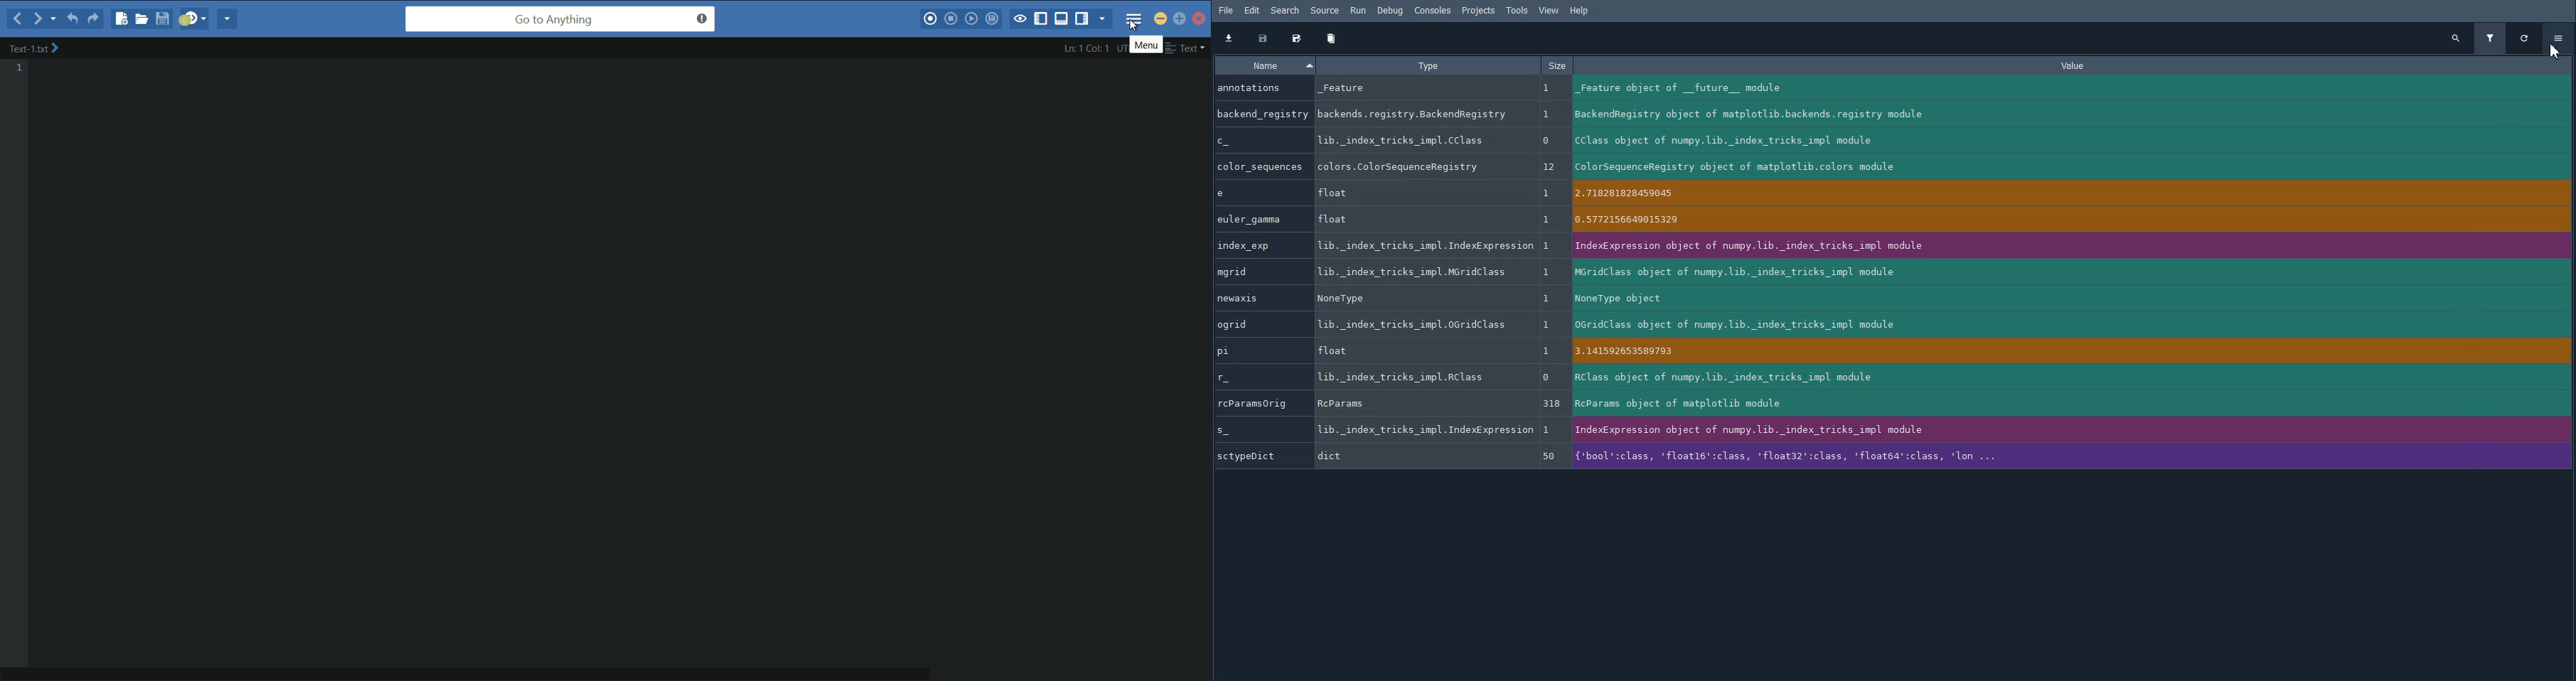 This screenshot has height=700, width=2576. What do you see at coordinates (1556, 65) in the screenshot?
I see `Size` at bounding box center [1556, 65].